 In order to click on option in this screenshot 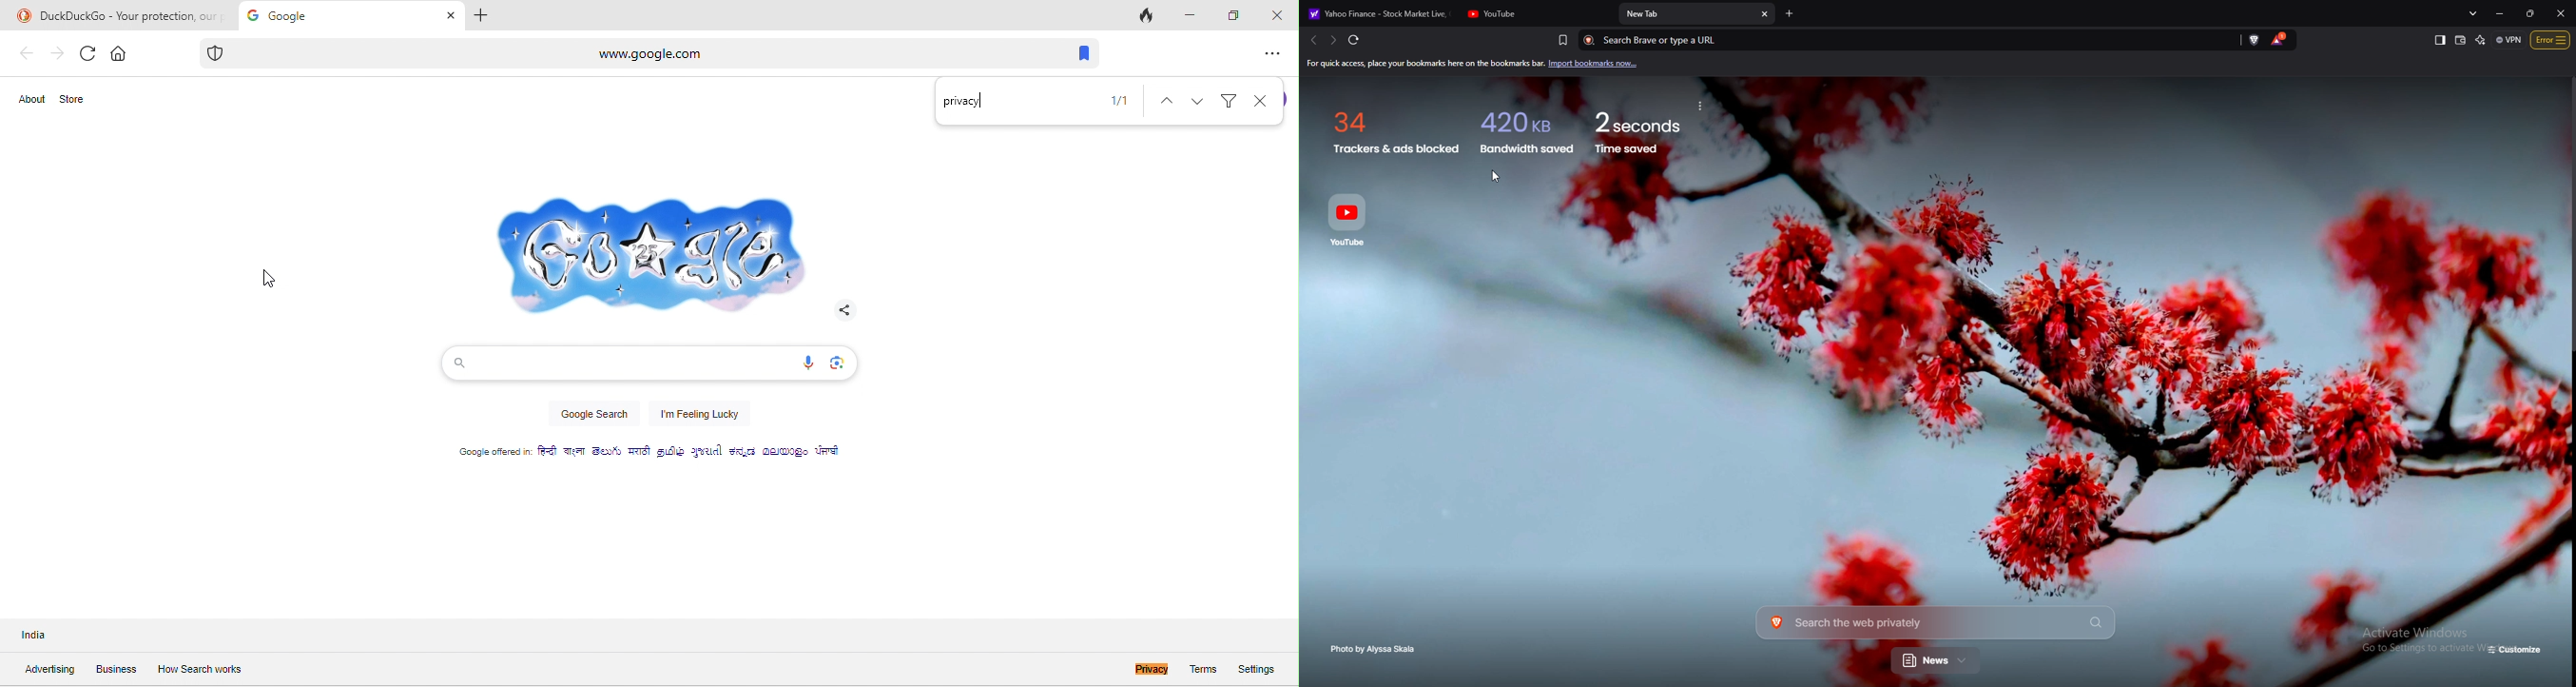, I will do `click(1272, 53)`.